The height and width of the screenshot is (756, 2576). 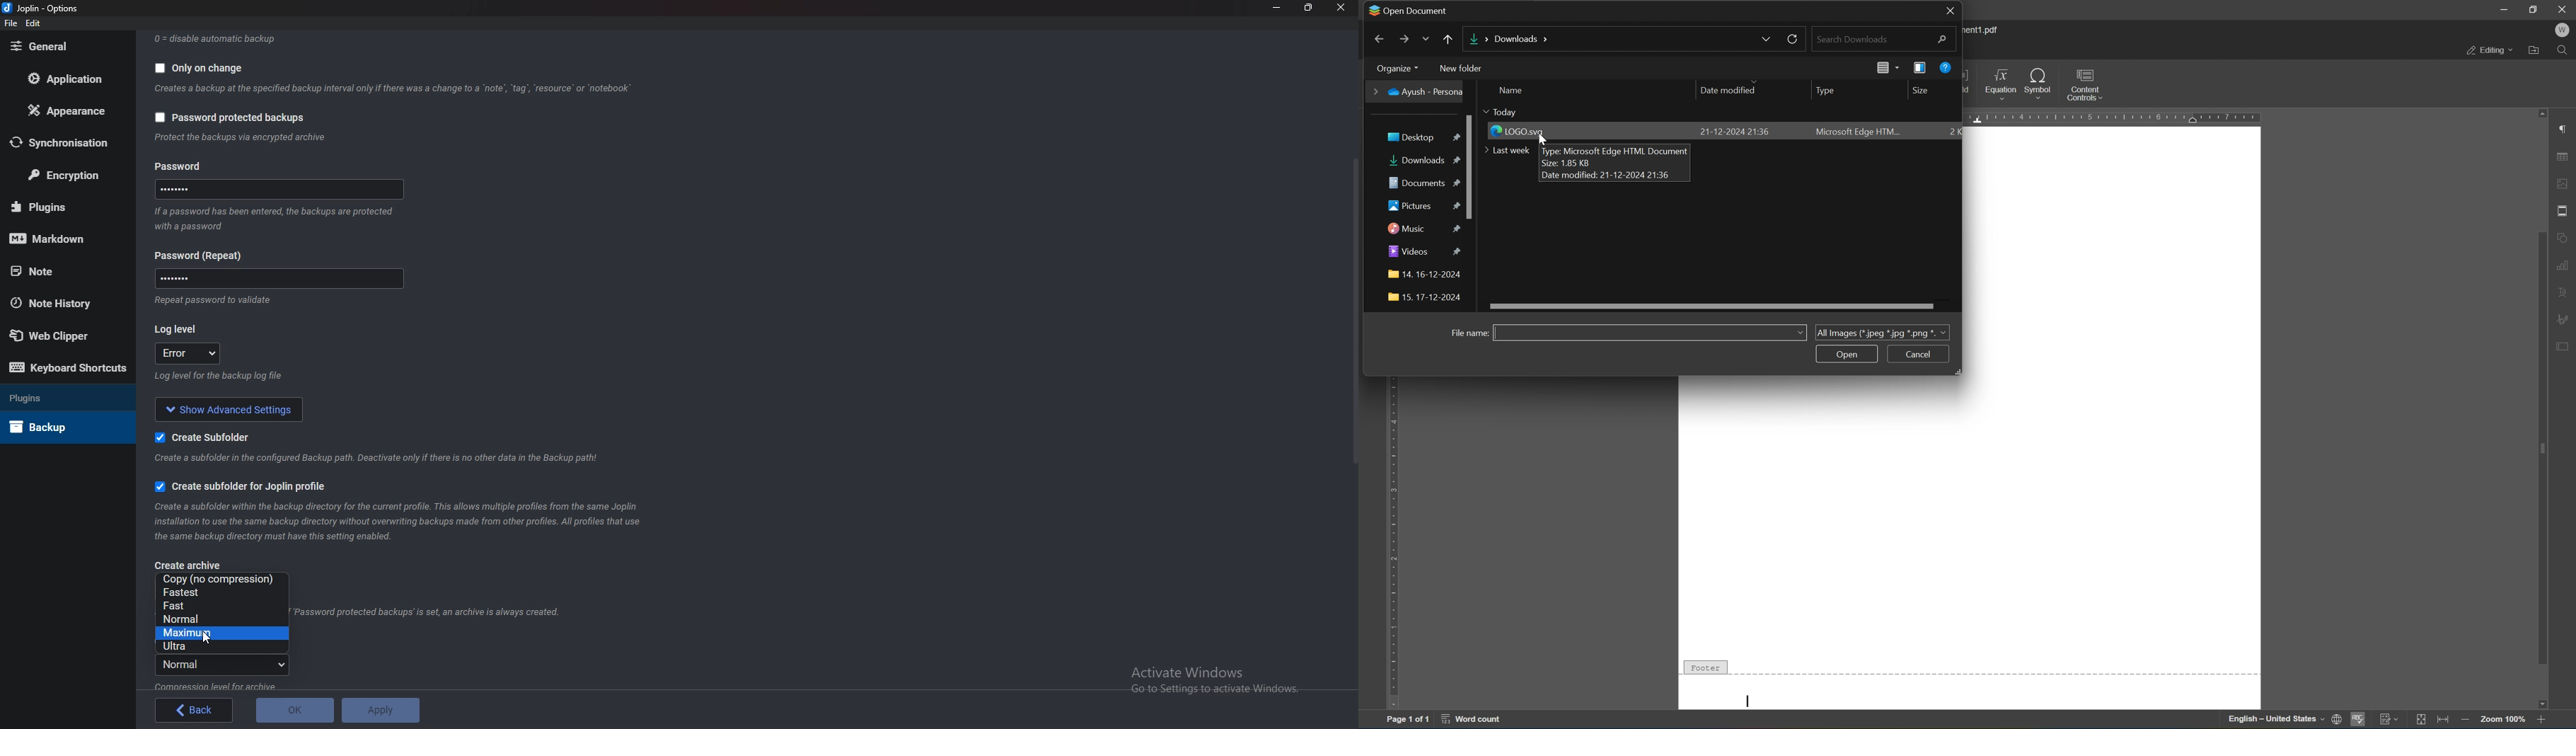 What do you see at coordinates (1424, 186) in the screenshot?
I see `documents` at bounding box center [1424, 186].